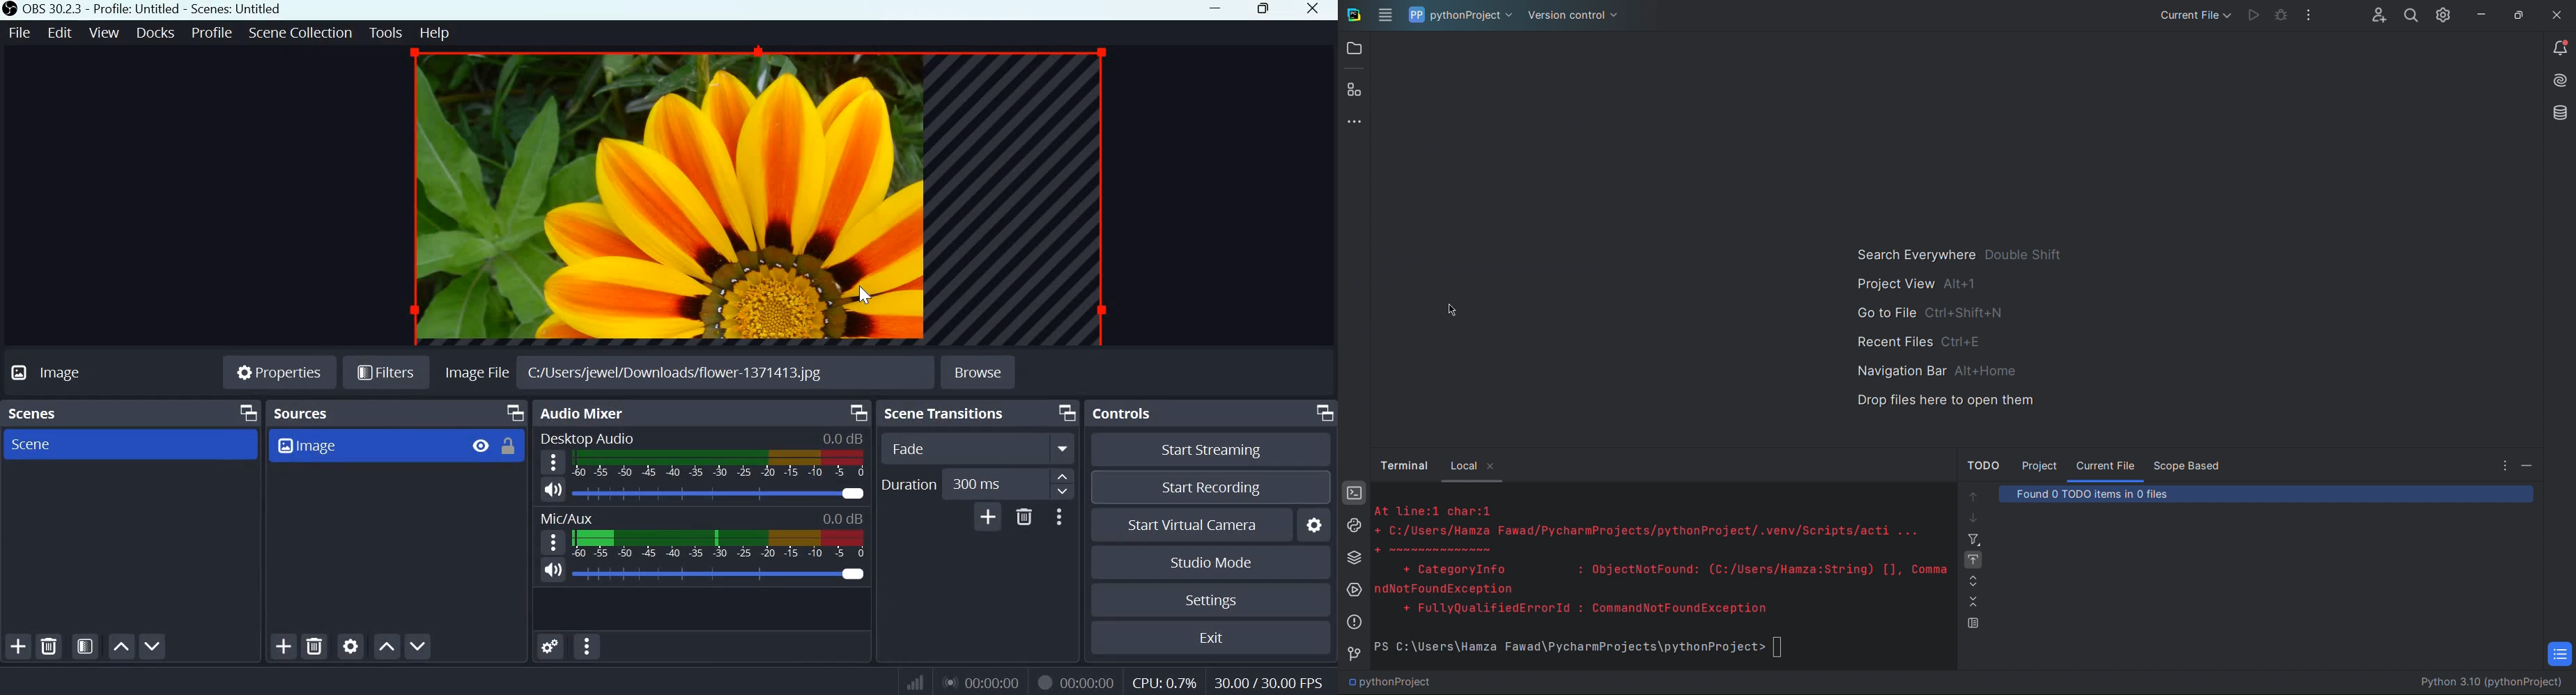  What do you see at coordinates (1163, 680) in the screenshot?
I see `CPU: 0.7%` at bounding box center [1163, 680].